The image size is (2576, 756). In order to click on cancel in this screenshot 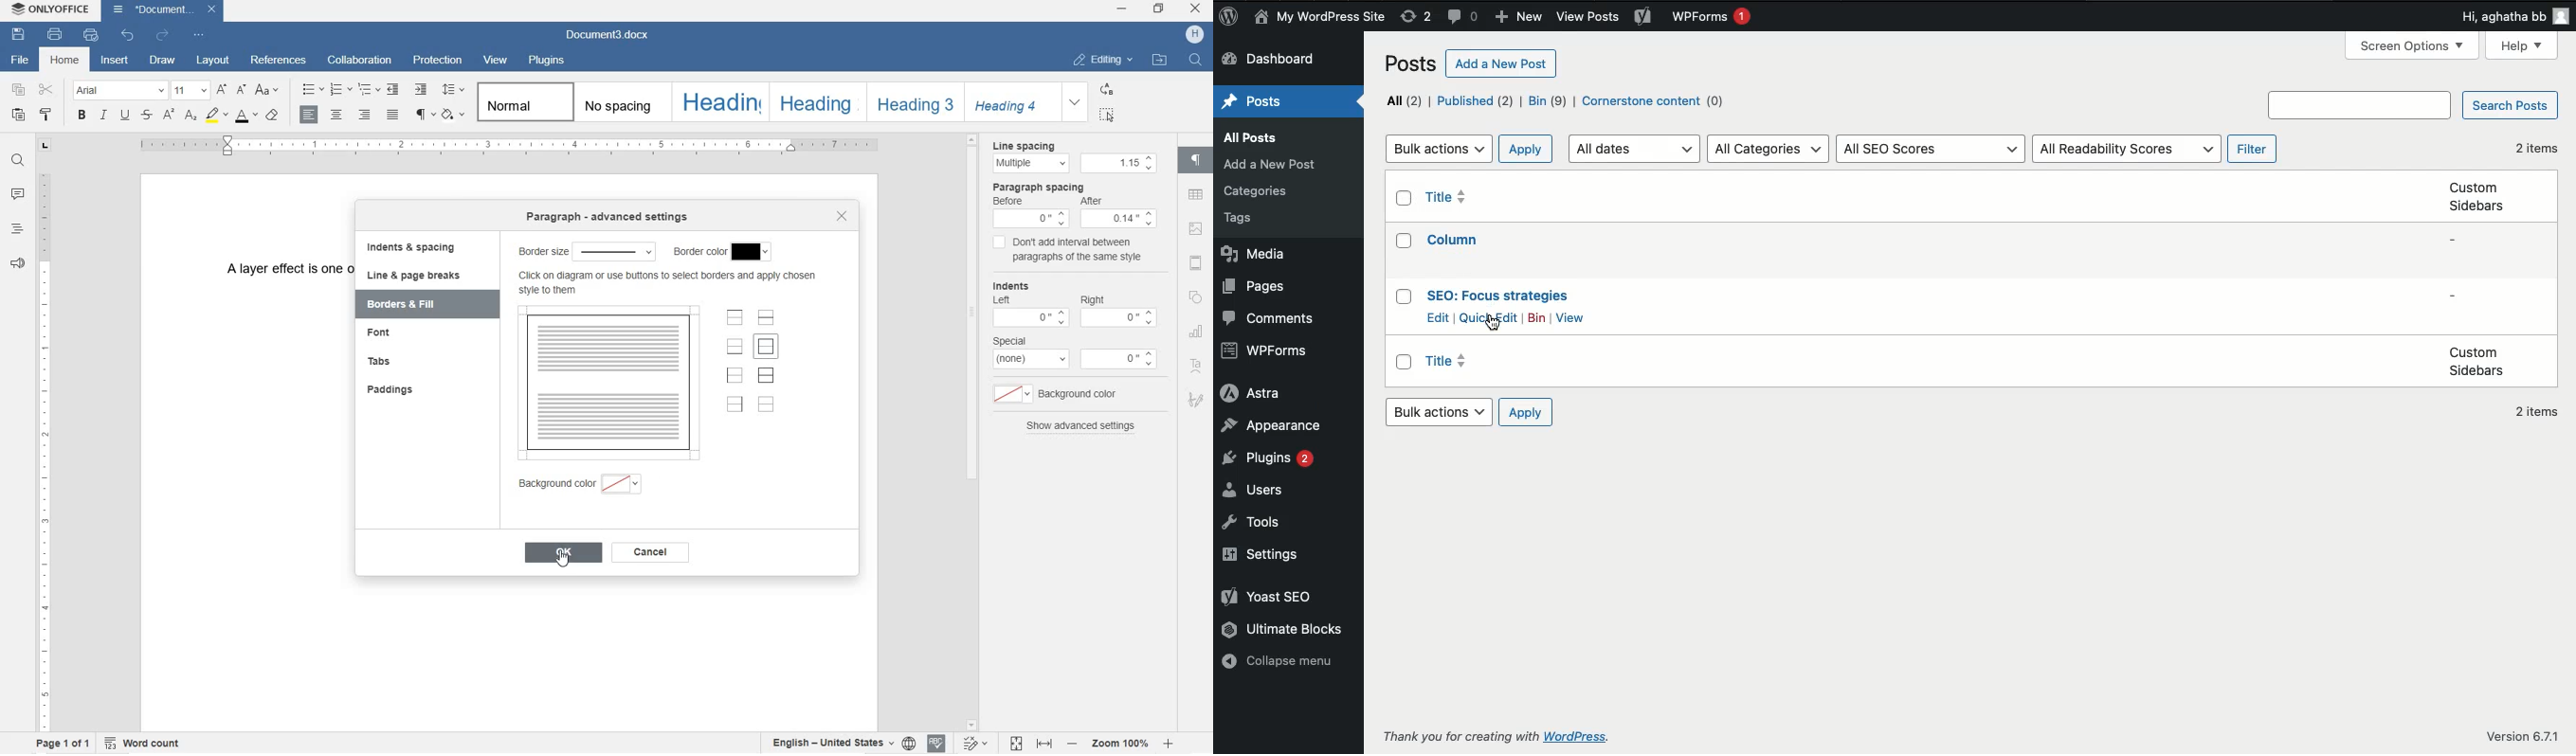, I will do `click(649, 552)`.